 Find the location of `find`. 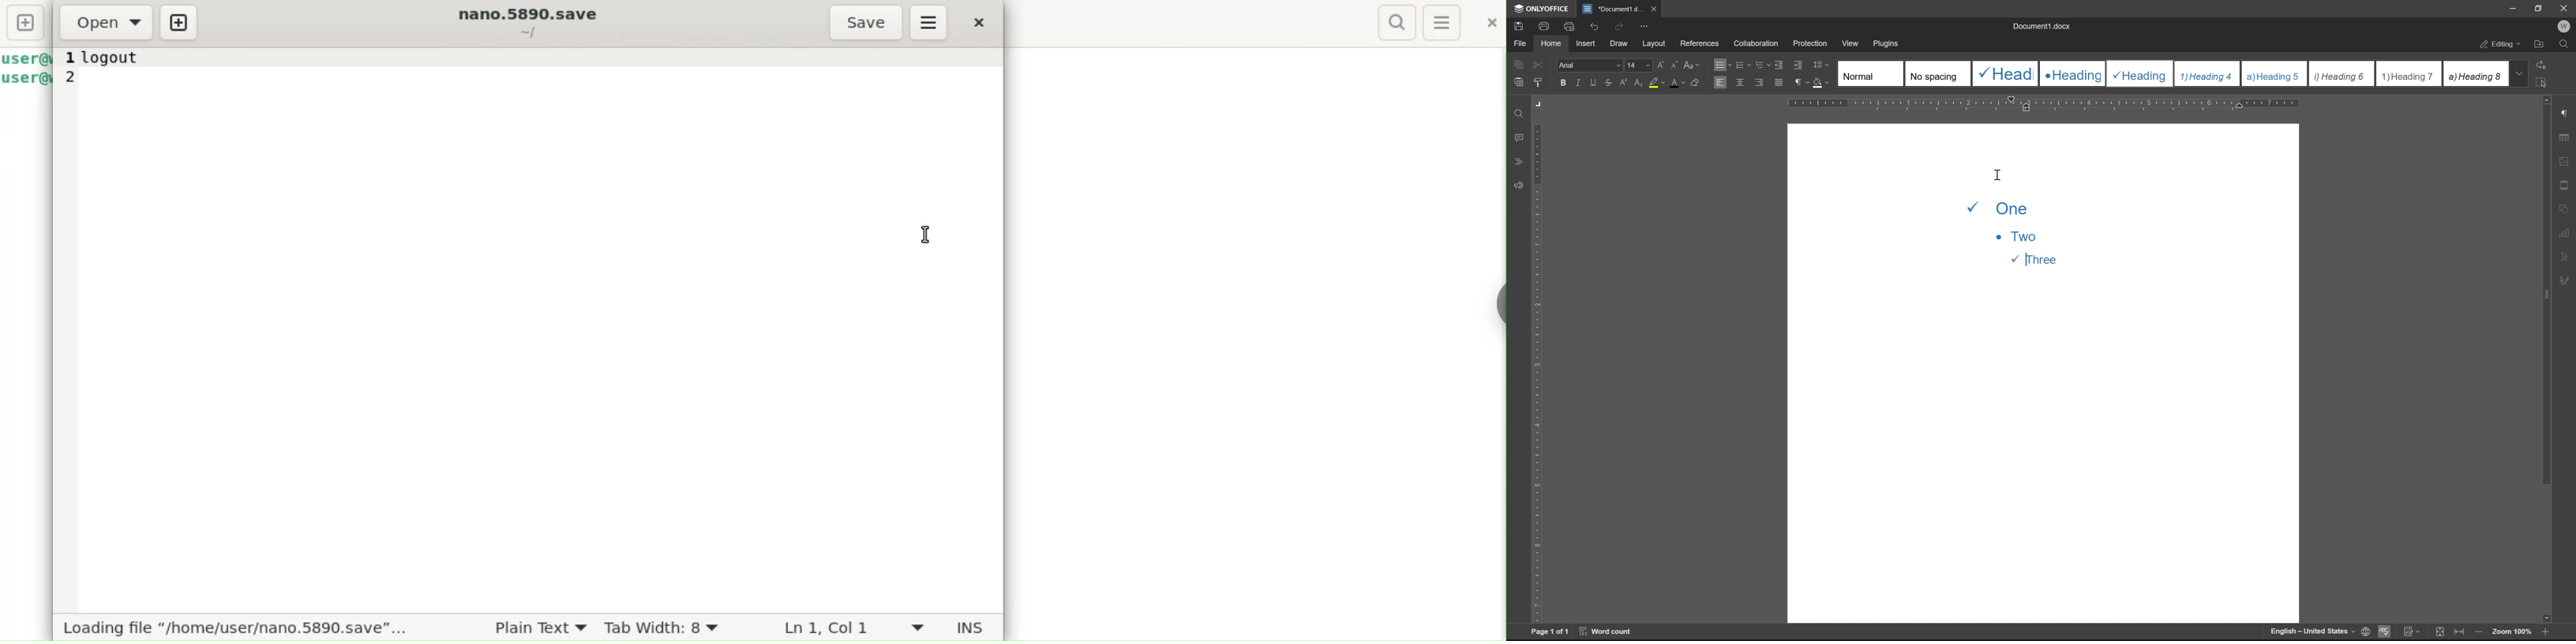

find is located at coordinates (1520, 114).